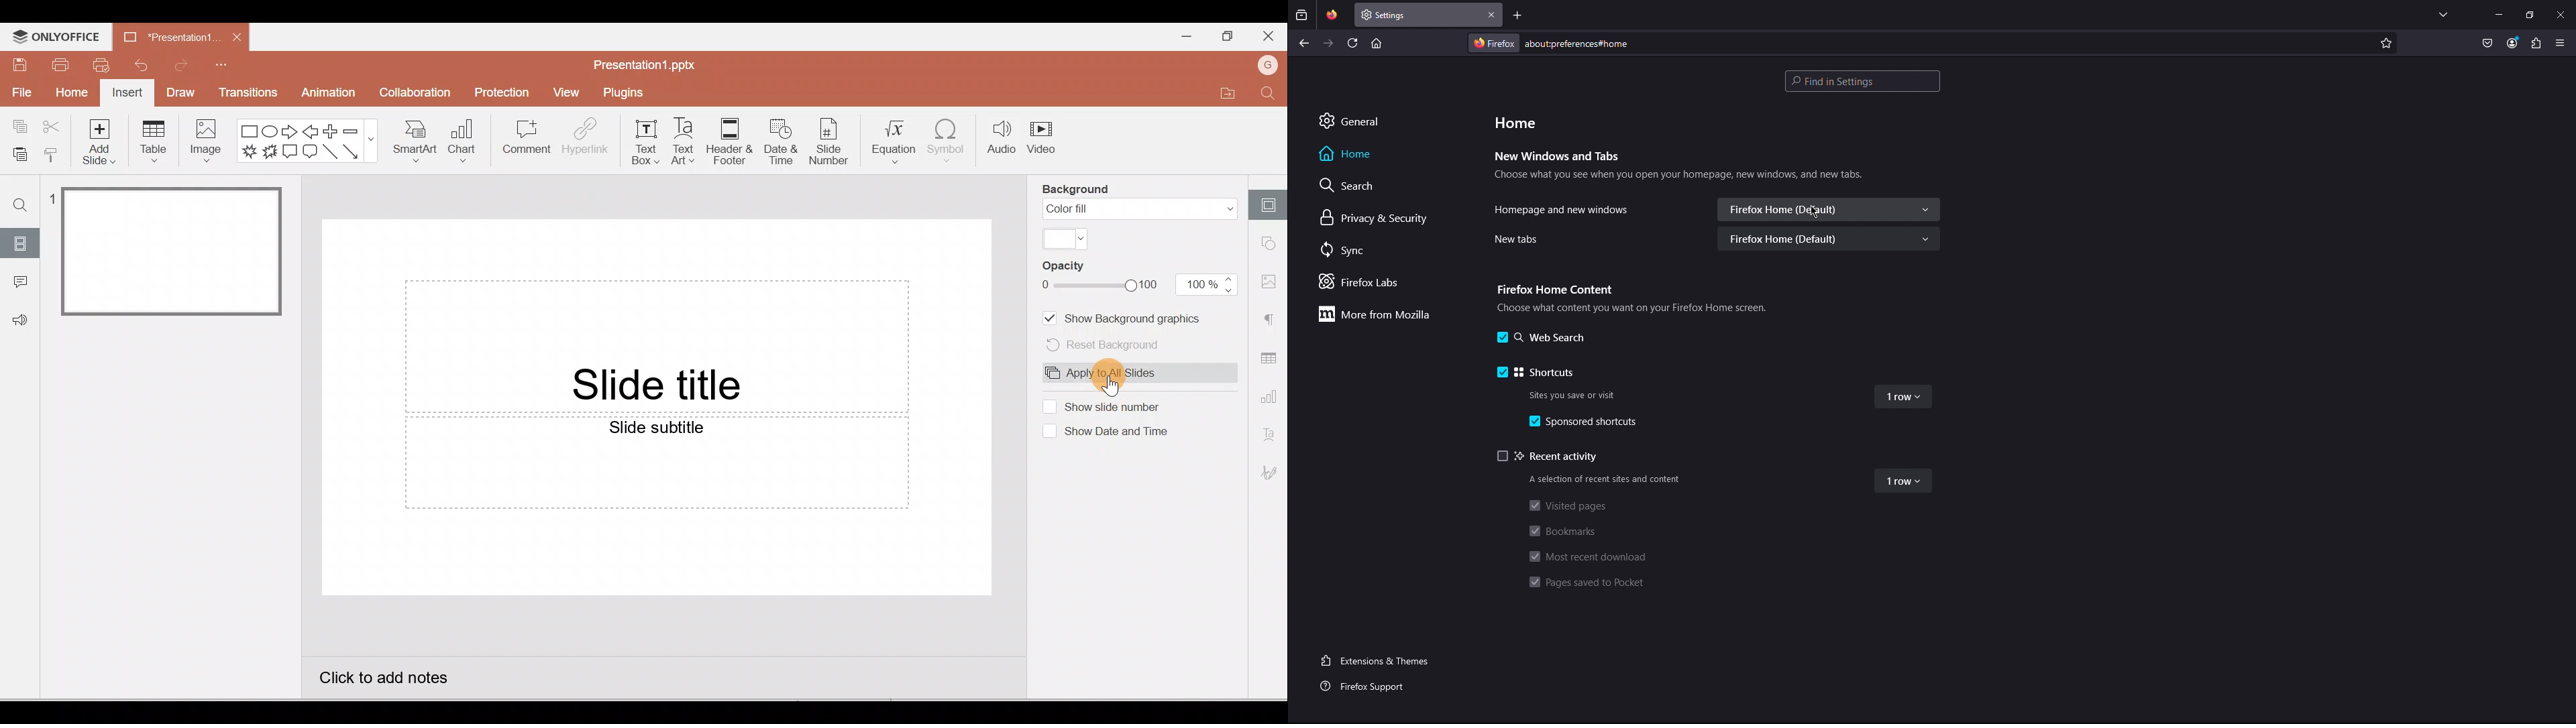 This screenshot has height=728, width=2576. I want to click on New Windows and Tabs, so click(1558, 157).